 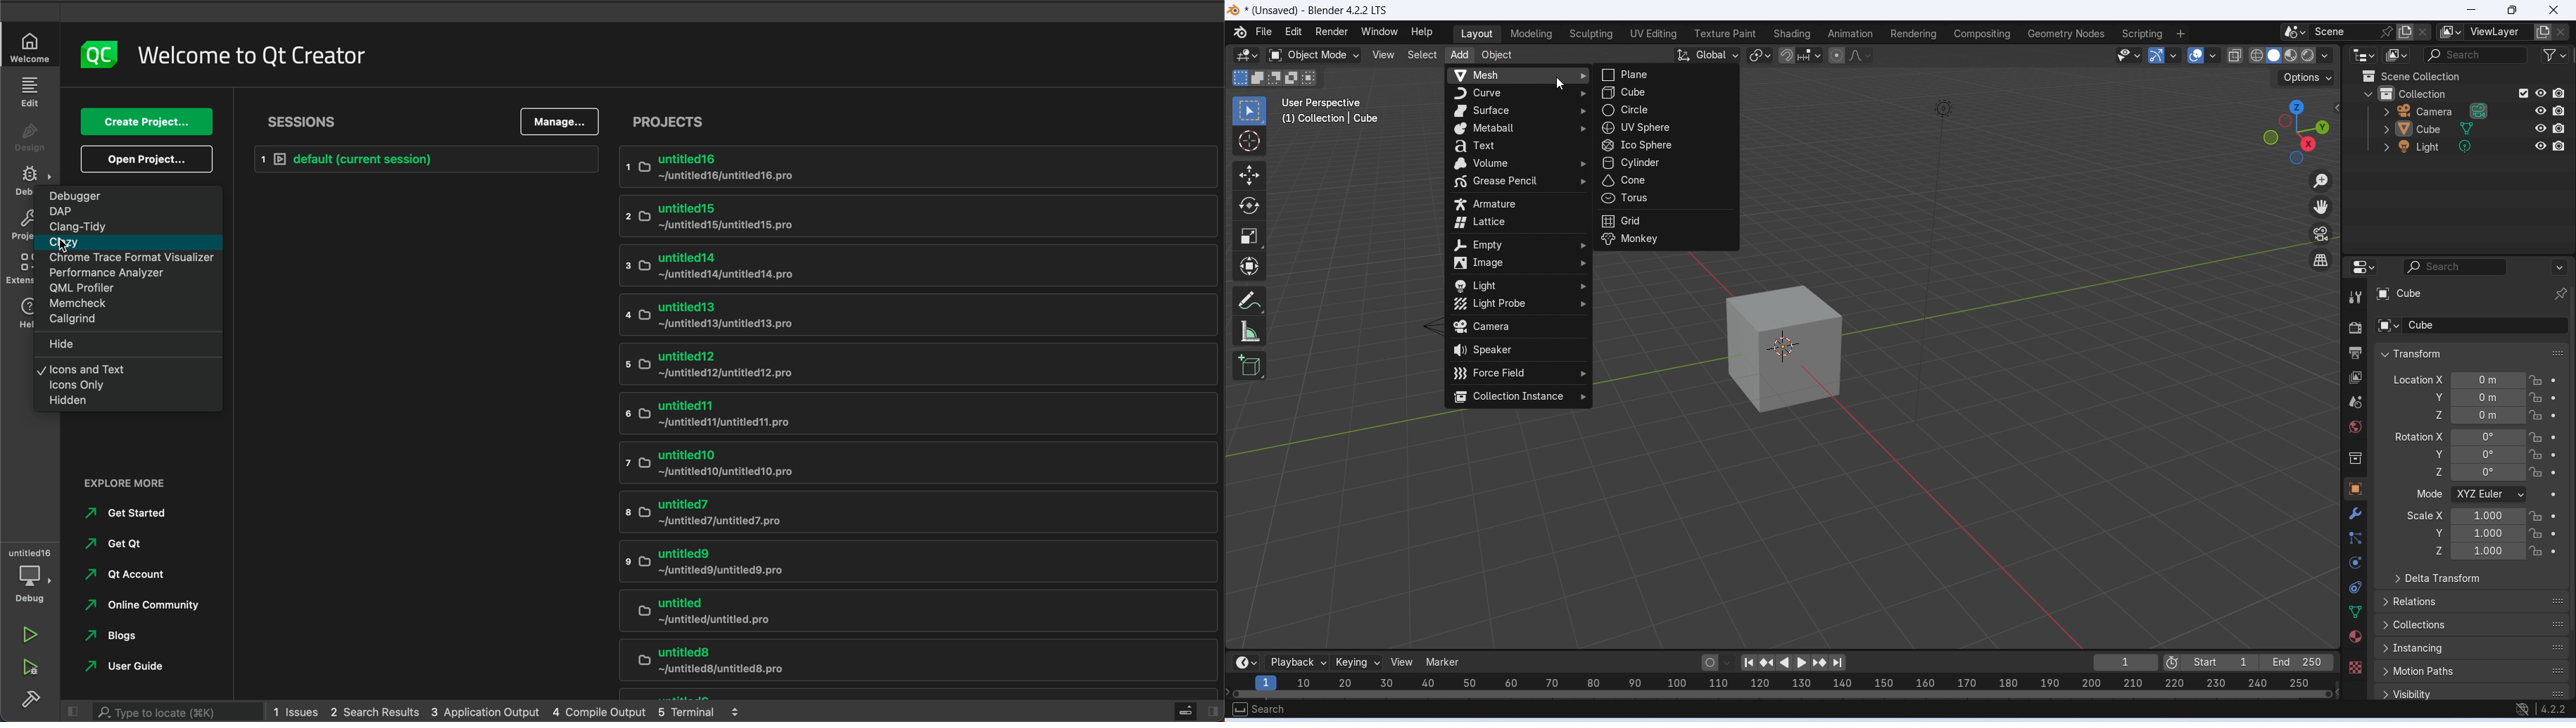 What do you see at coordinates (131, 481) in the screenshot?
I see `explore more` at bounding box center [131, 481].